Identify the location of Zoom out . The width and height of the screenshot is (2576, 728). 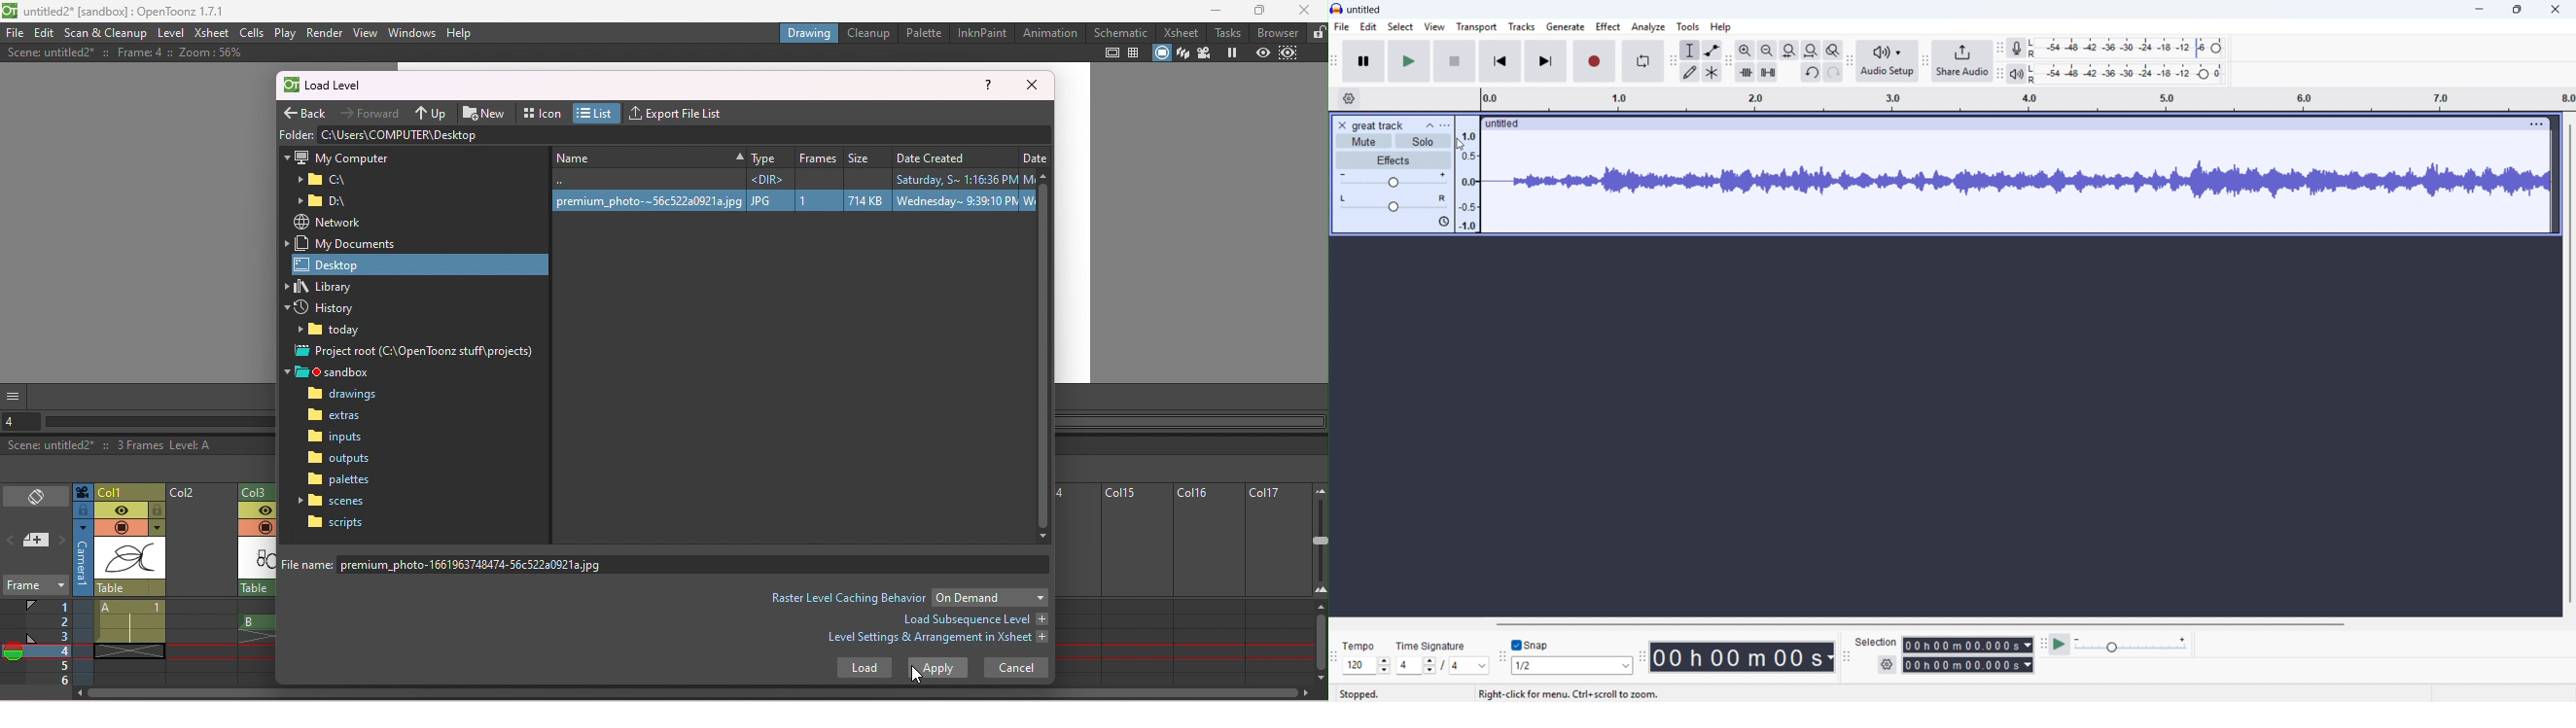
(1767, 50).